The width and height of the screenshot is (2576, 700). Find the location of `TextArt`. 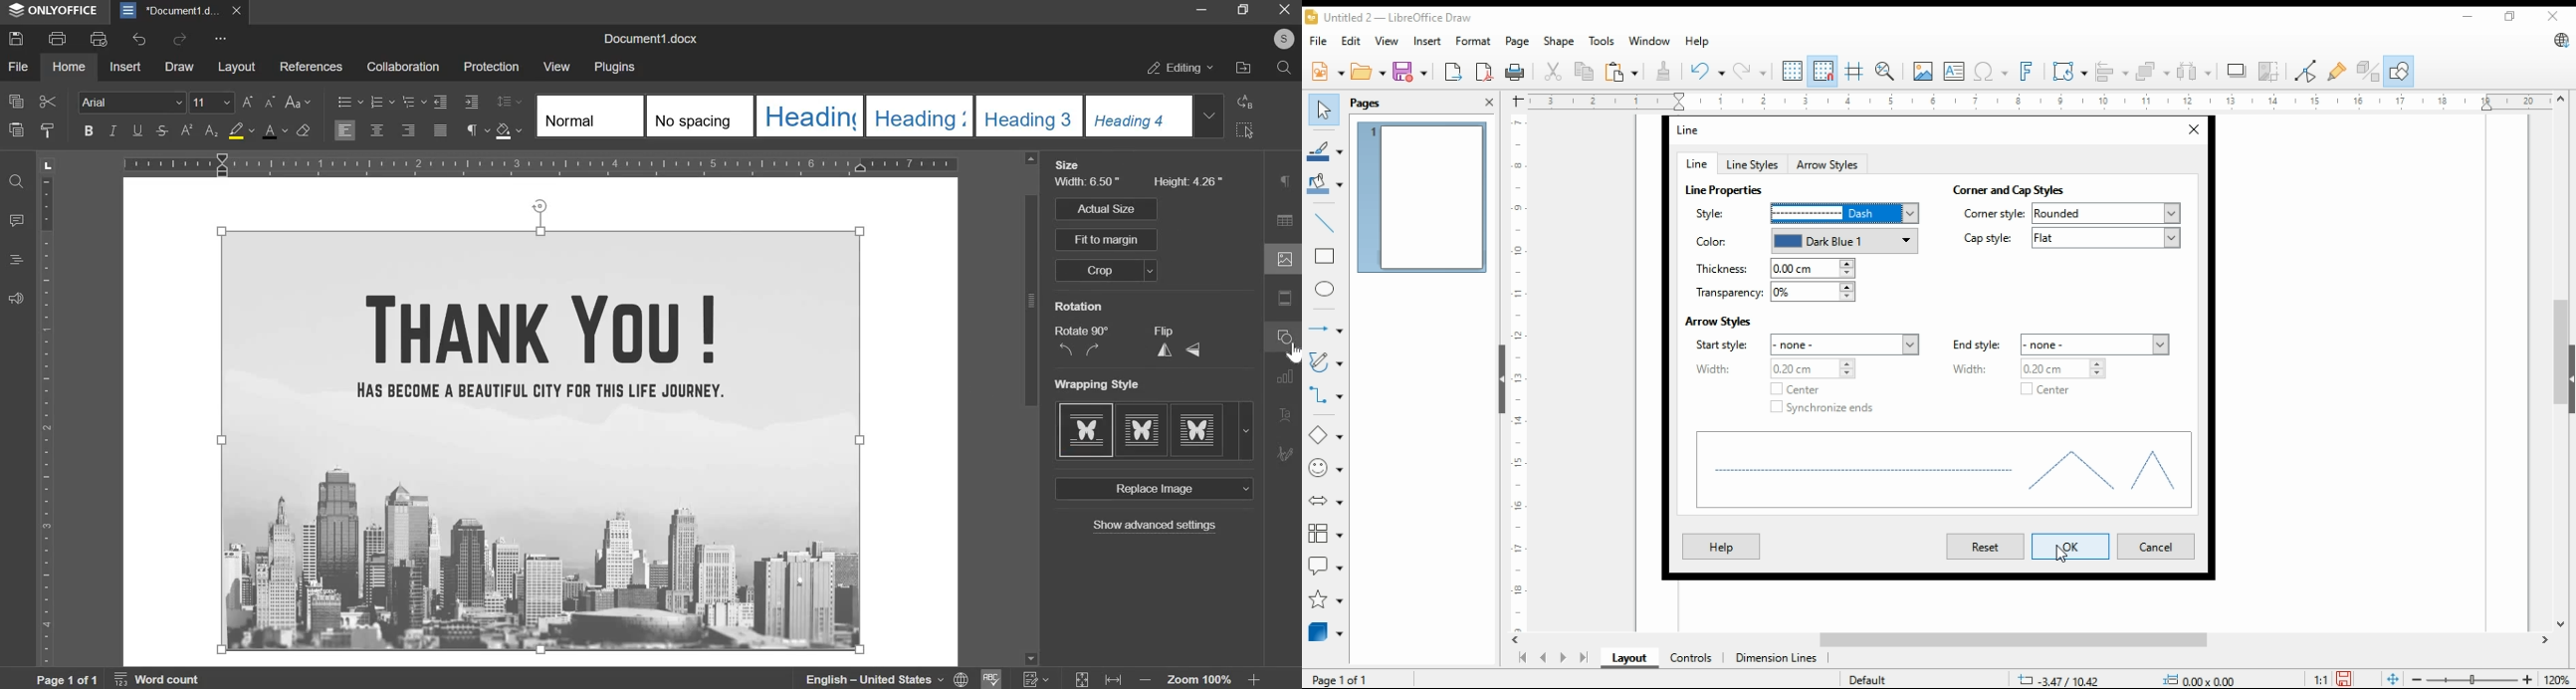

TextArt is located at coordinates (1288, 414).